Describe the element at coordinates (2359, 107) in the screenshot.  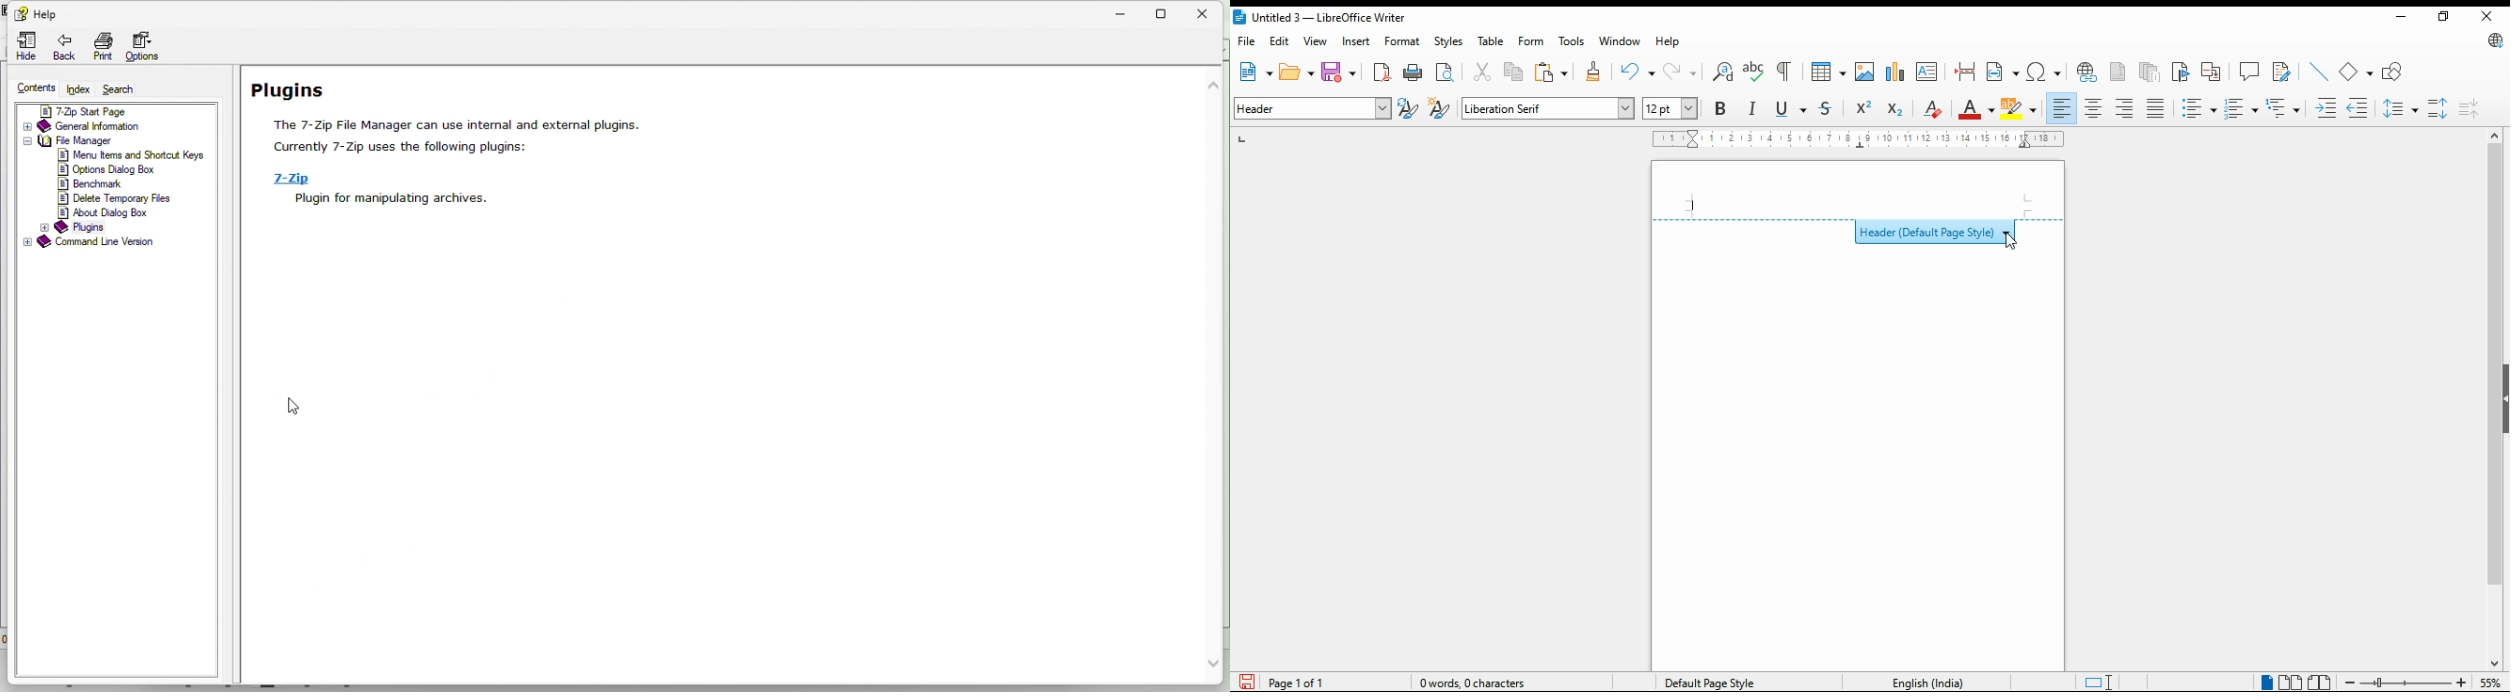
I see `decrease indent` at that location.